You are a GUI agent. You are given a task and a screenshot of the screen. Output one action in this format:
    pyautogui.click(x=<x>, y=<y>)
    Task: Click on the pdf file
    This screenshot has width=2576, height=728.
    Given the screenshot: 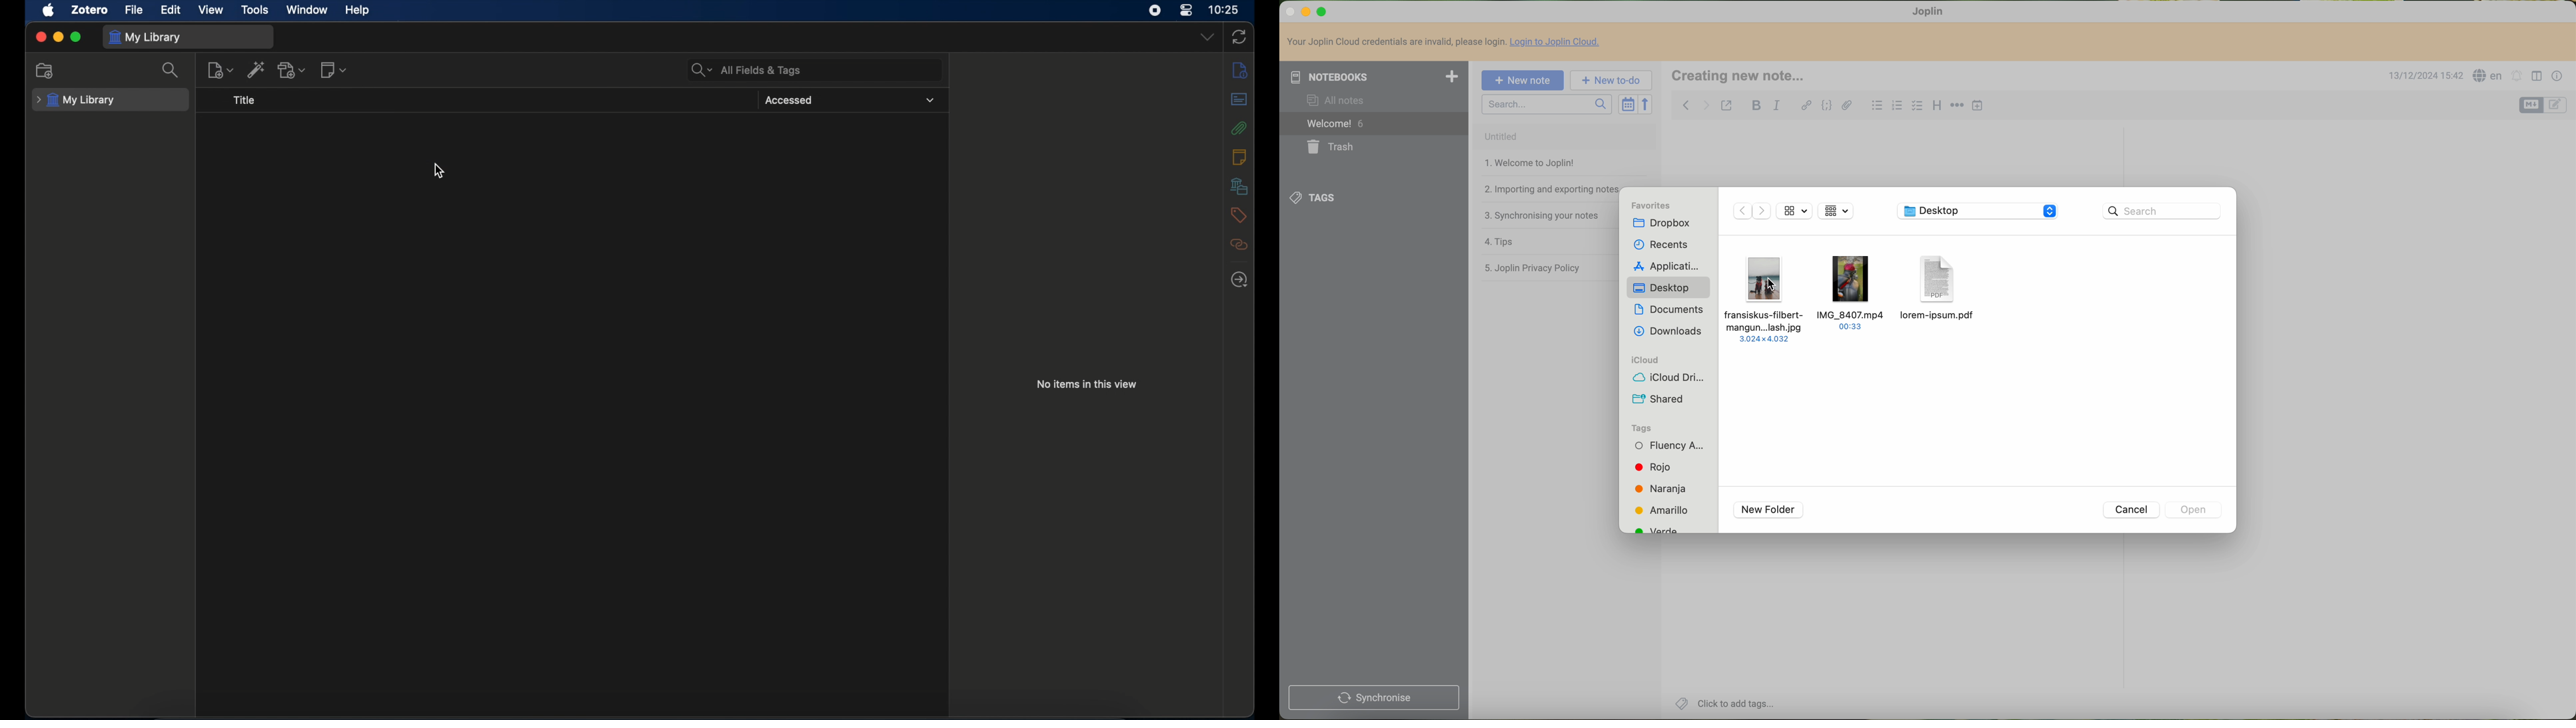 What is the action you would take?
    pyautogui.click(x=1943, y=288)
    